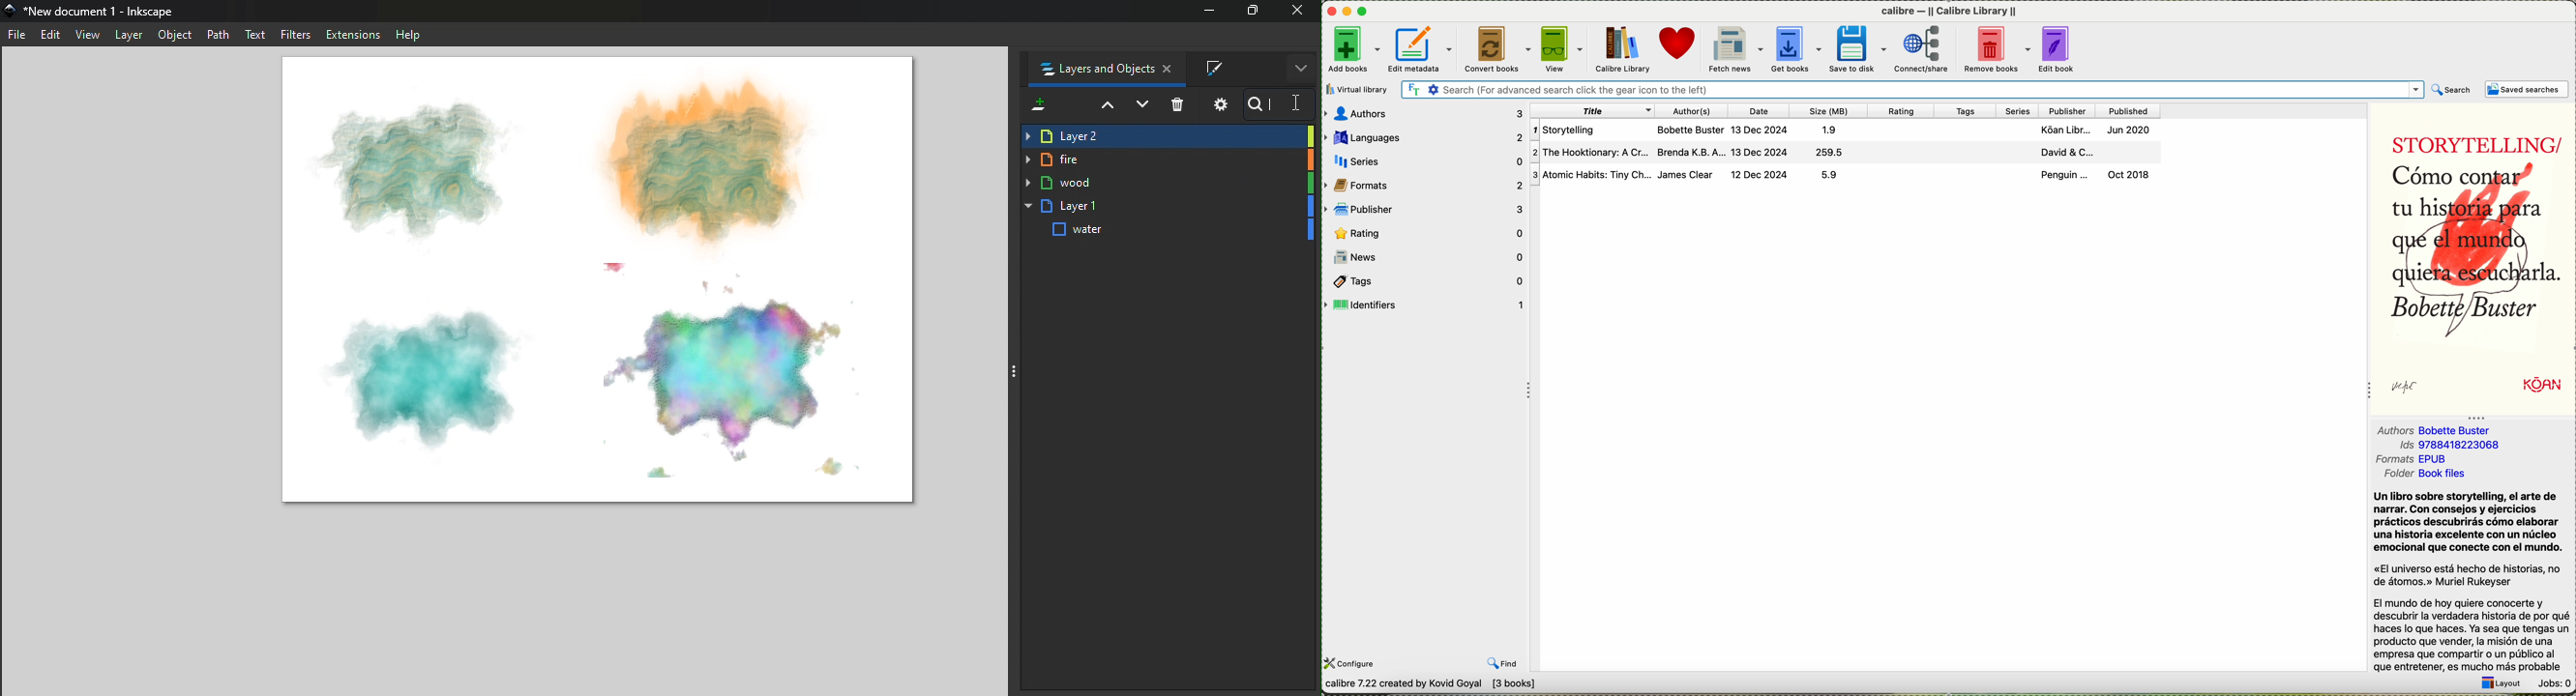 This screenshot has width=2576, height=700. What do you see at coordinates (1691, 129) in the screenshot?
I see `Bobette Buter` at bounding box center [1691, 129].